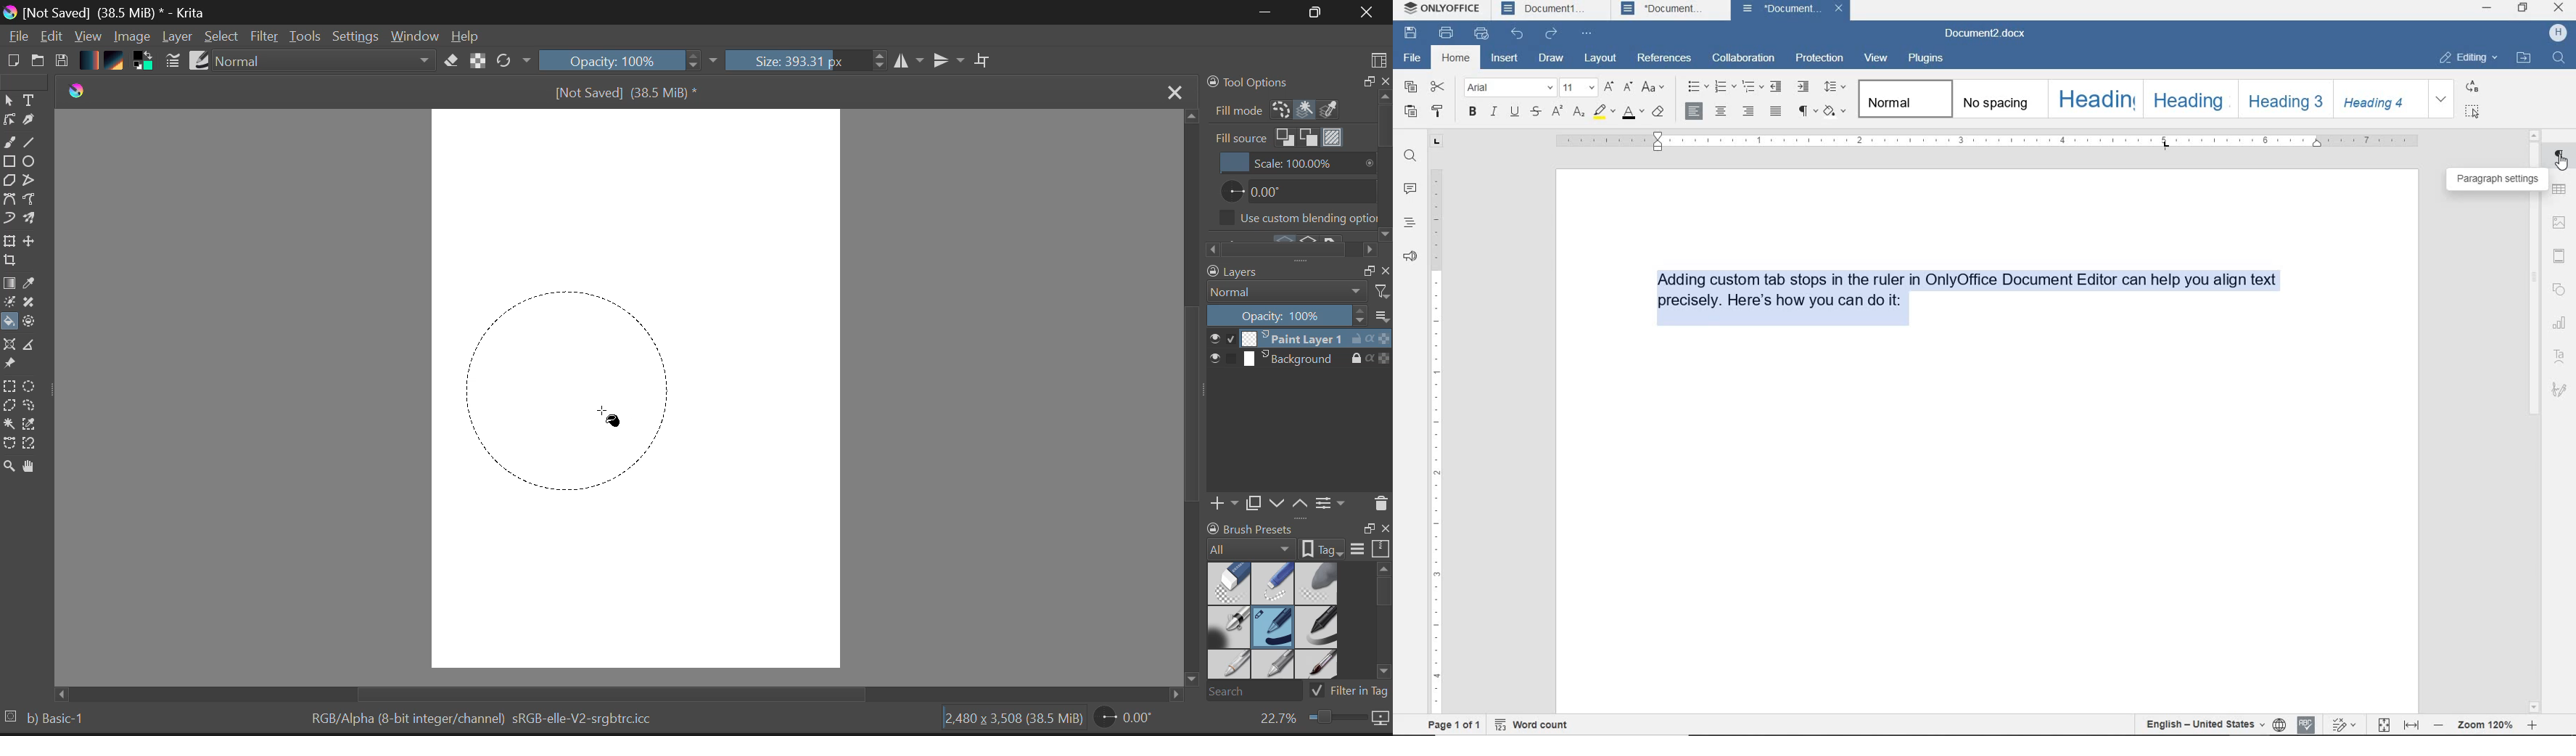  Describe the element at coordinates (1333, 137) in the screenshot. I see `Fill Source Pattern Selected` at that location.